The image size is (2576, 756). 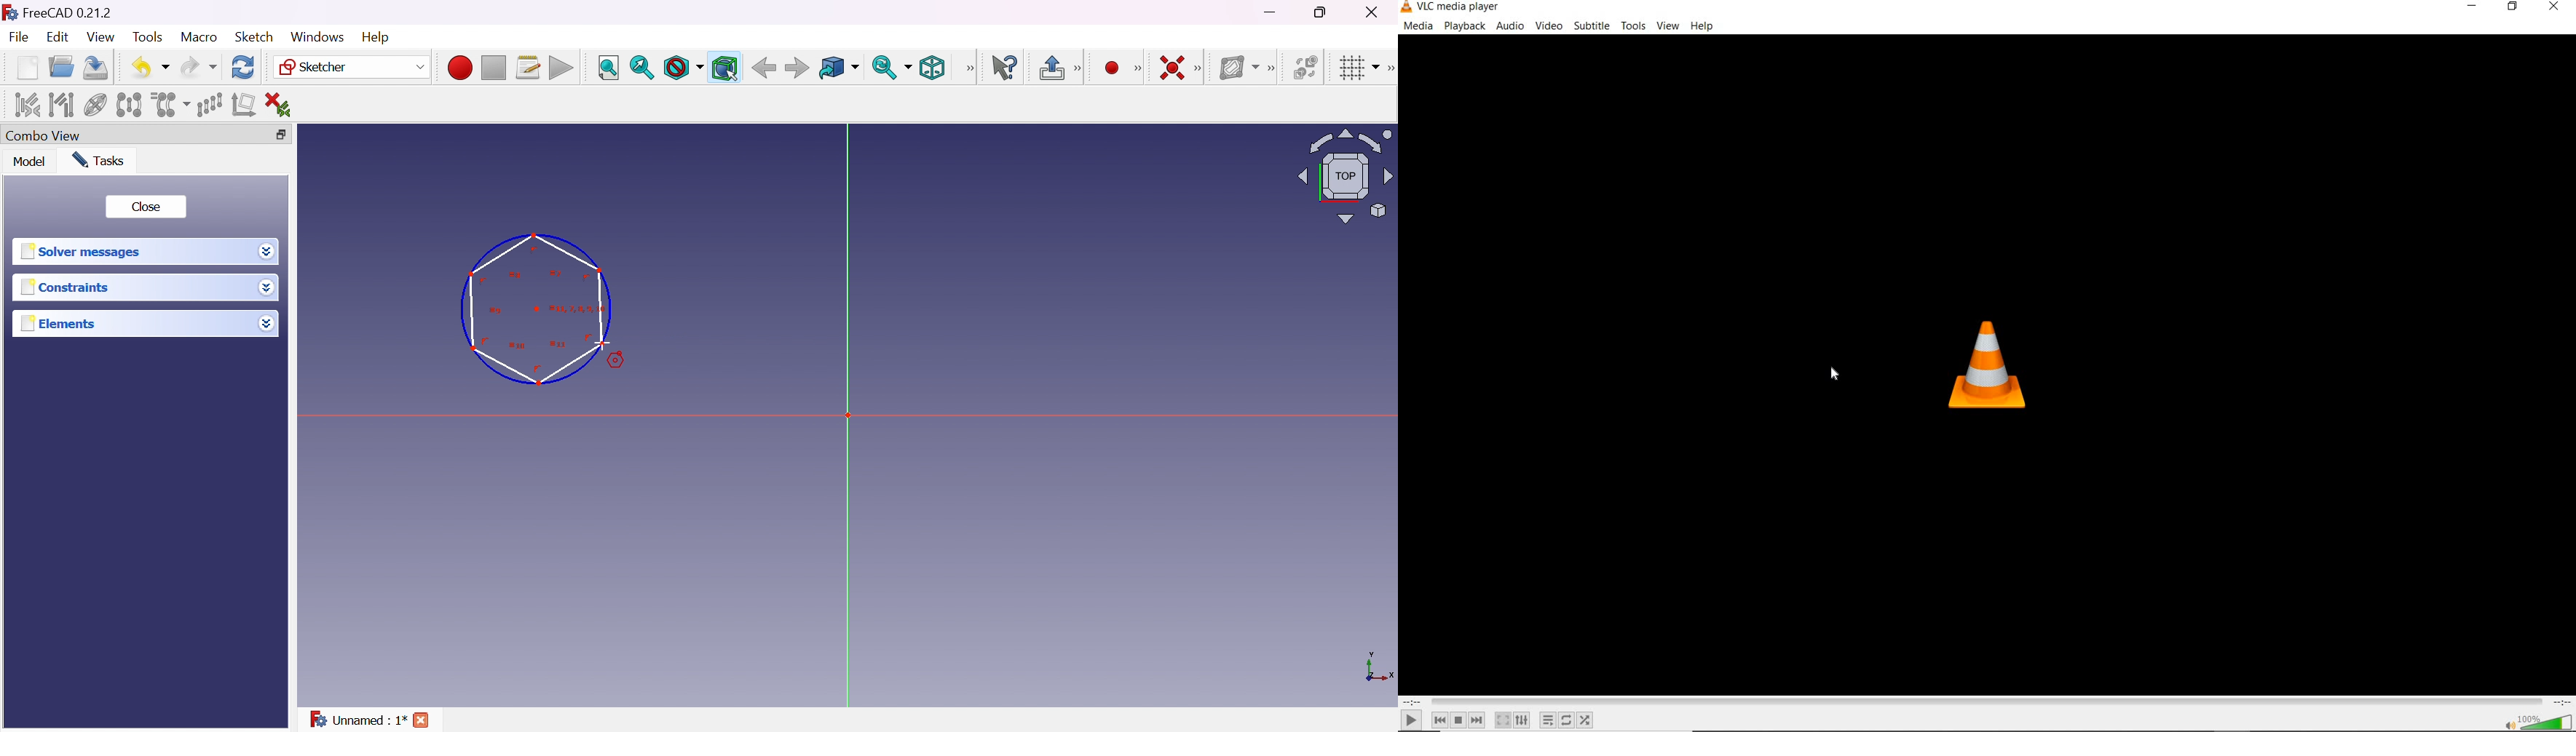 I want to click on Edit, so click(x=60, y=37).